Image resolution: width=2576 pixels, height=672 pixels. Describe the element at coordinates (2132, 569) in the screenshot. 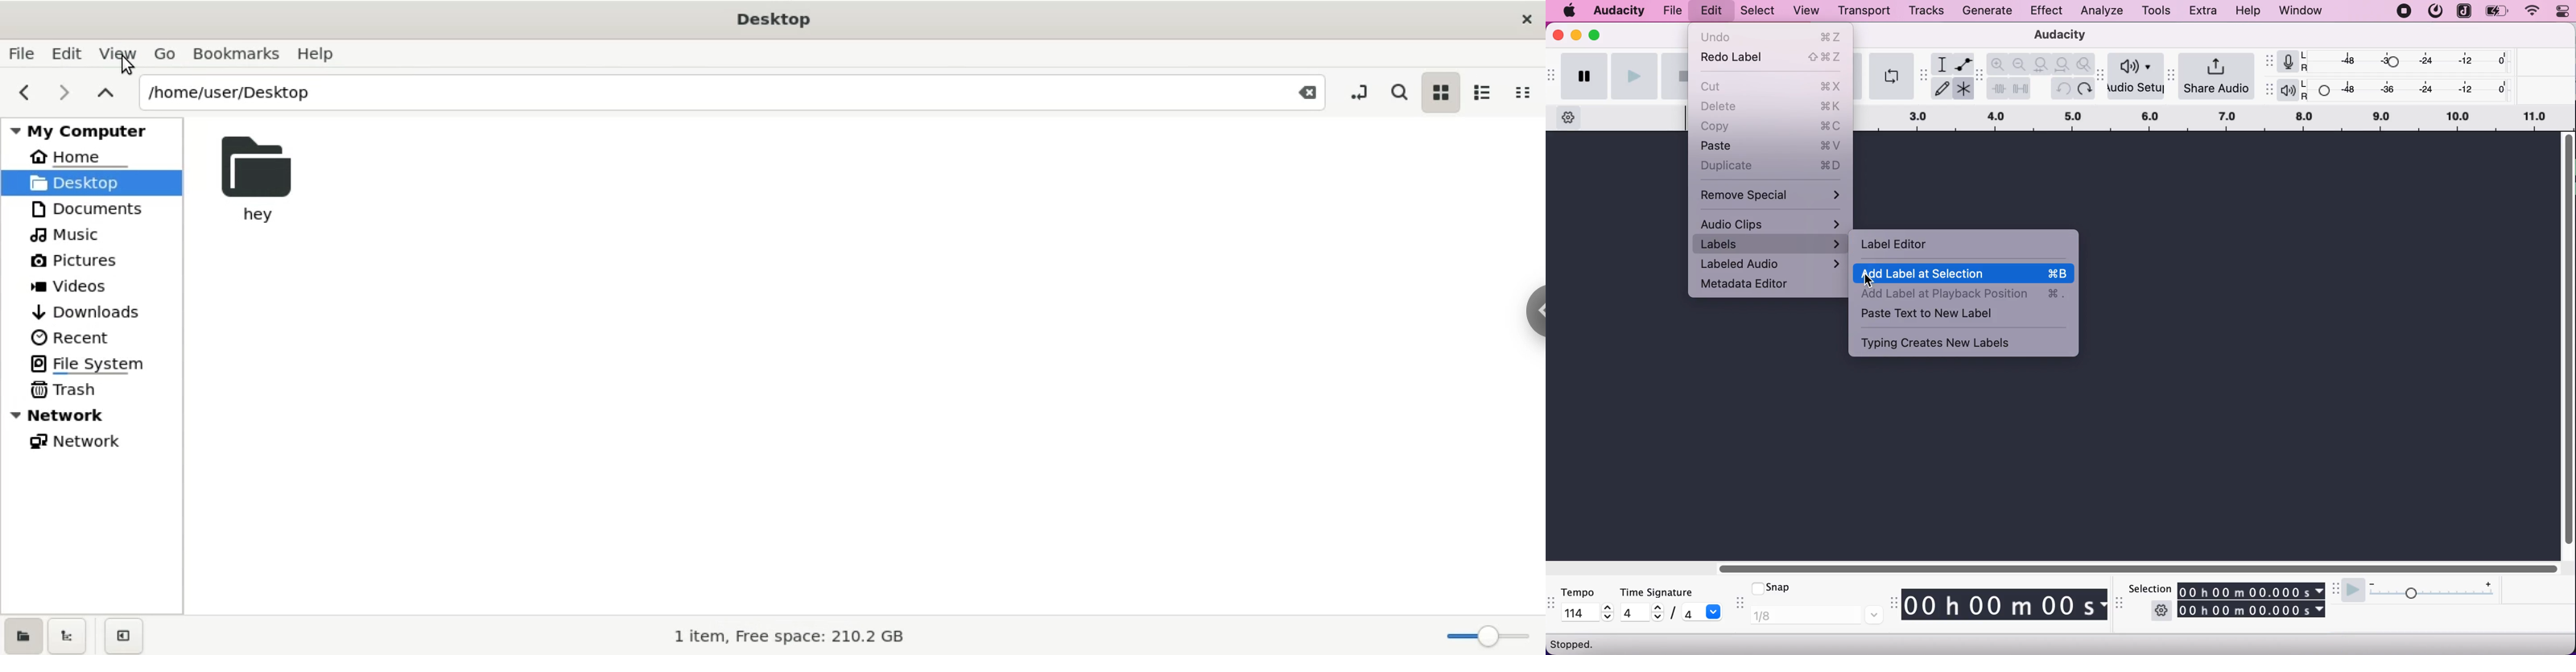

I see `horizontal slider` at that location.